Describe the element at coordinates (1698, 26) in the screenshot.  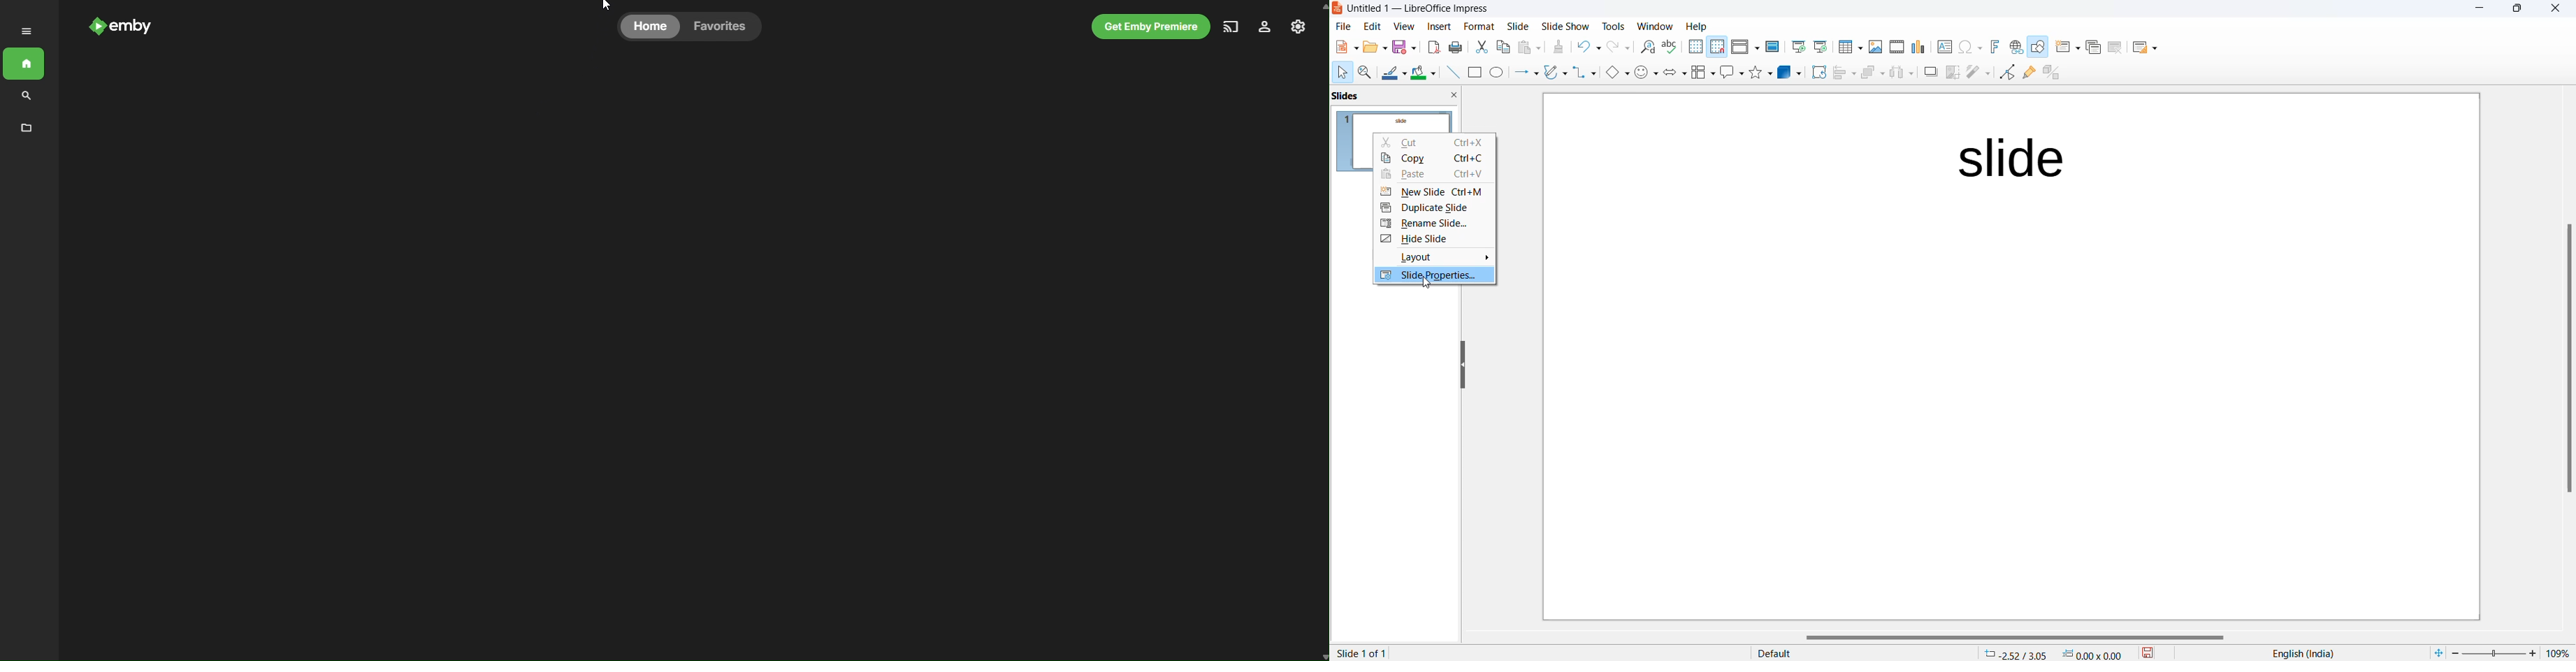
I see `Help` at that location.